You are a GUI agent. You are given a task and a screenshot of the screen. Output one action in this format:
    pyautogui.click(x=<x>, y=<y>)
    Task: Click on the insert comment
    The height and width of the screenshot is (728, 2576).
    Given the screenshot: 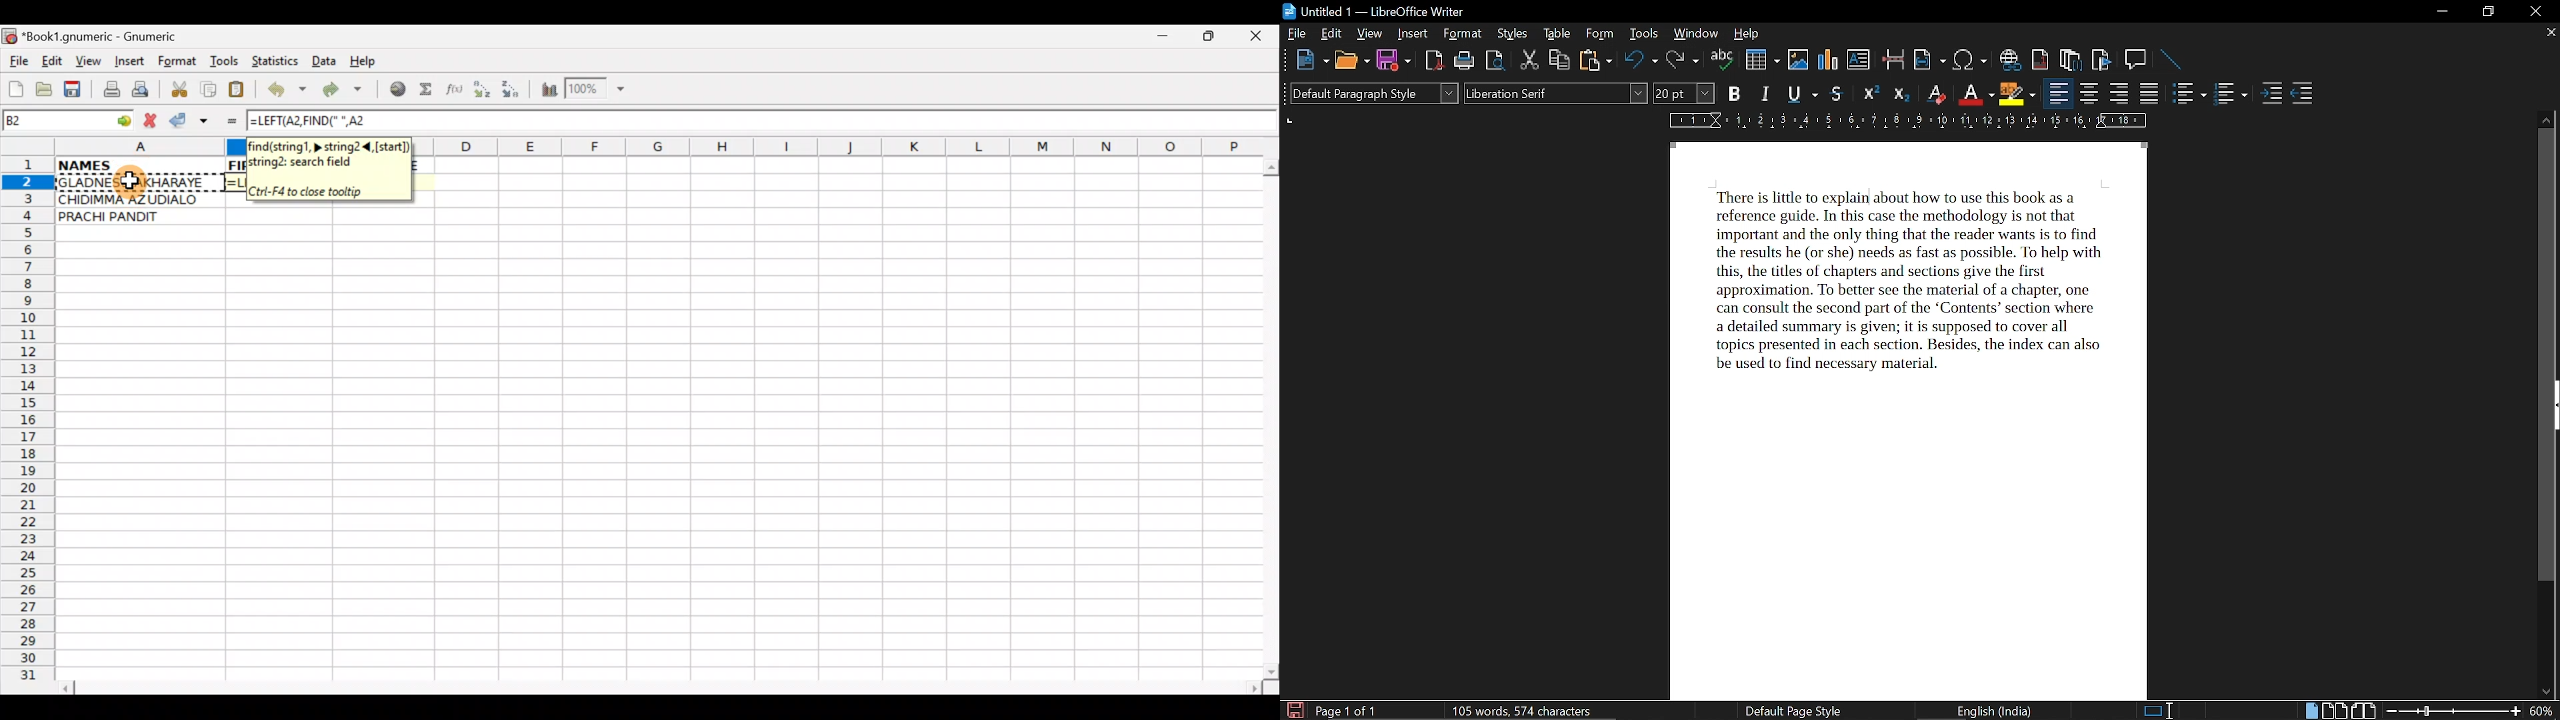 What is the action you would take?
    pyautogui.click(x=2136, y=59)
    